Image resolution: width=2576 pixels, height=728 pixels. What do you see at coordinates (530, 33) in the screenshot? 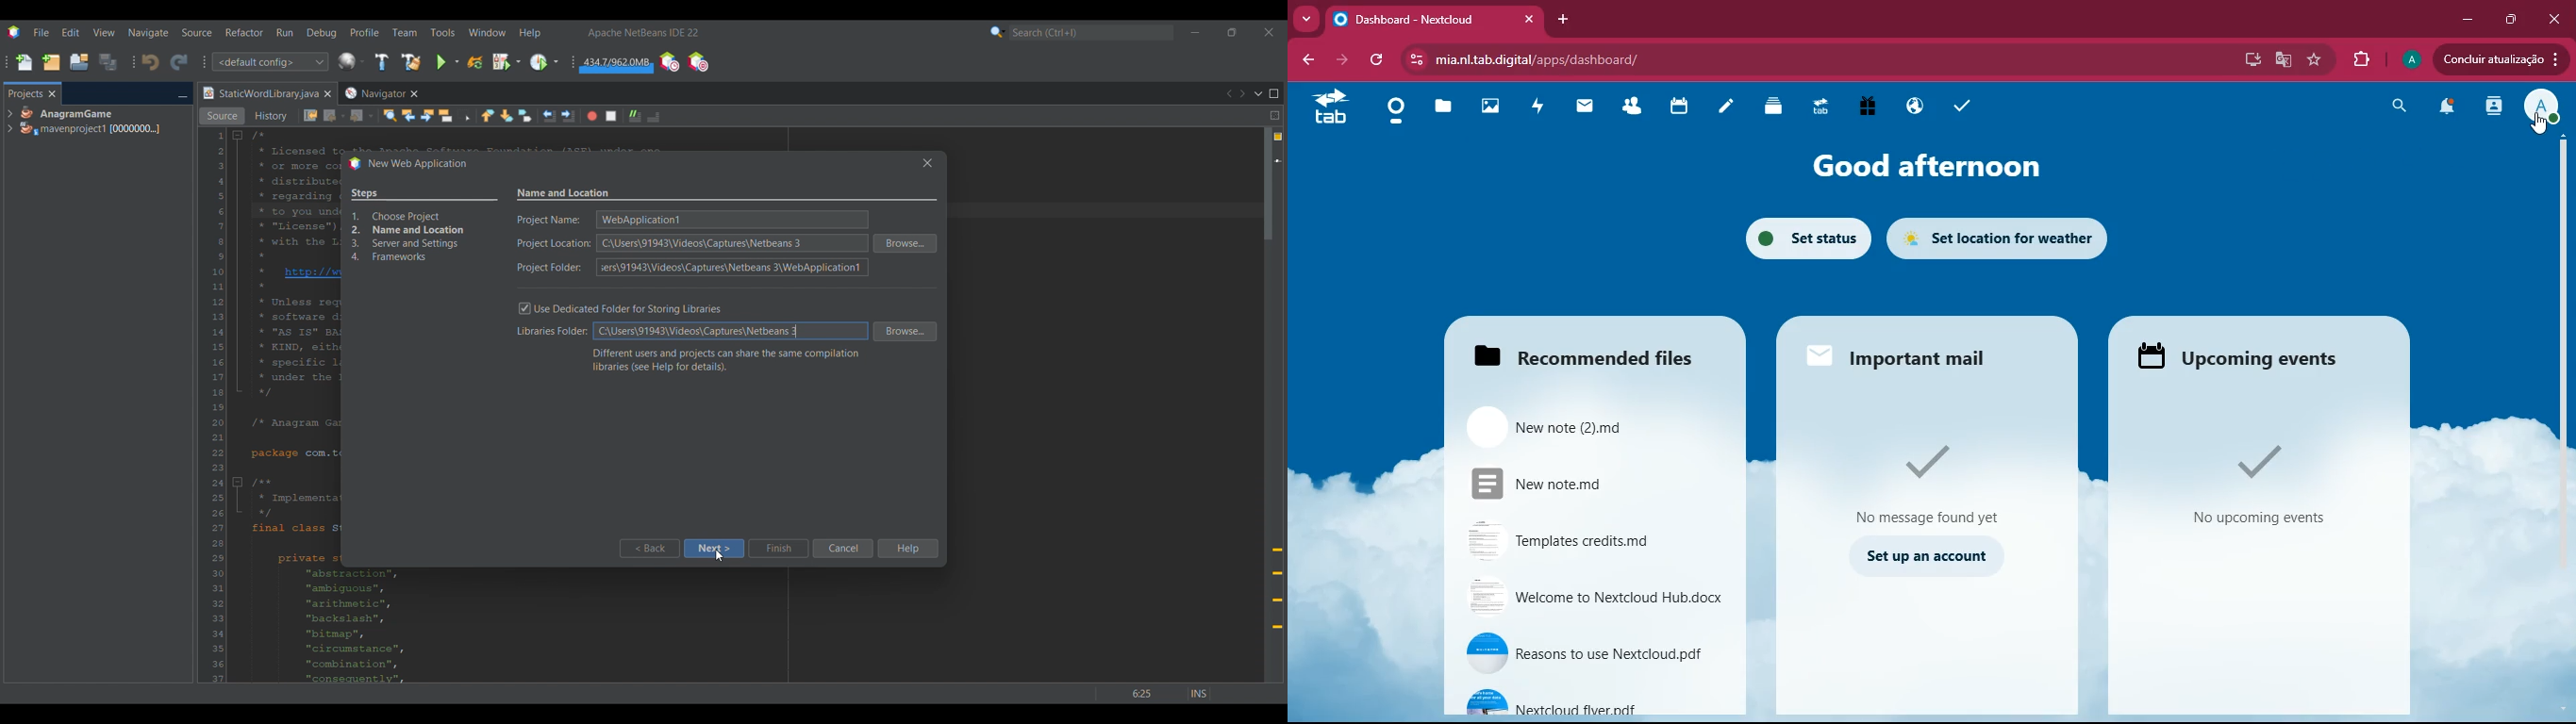
I see `Help menu` at bounding box center [530, 33].